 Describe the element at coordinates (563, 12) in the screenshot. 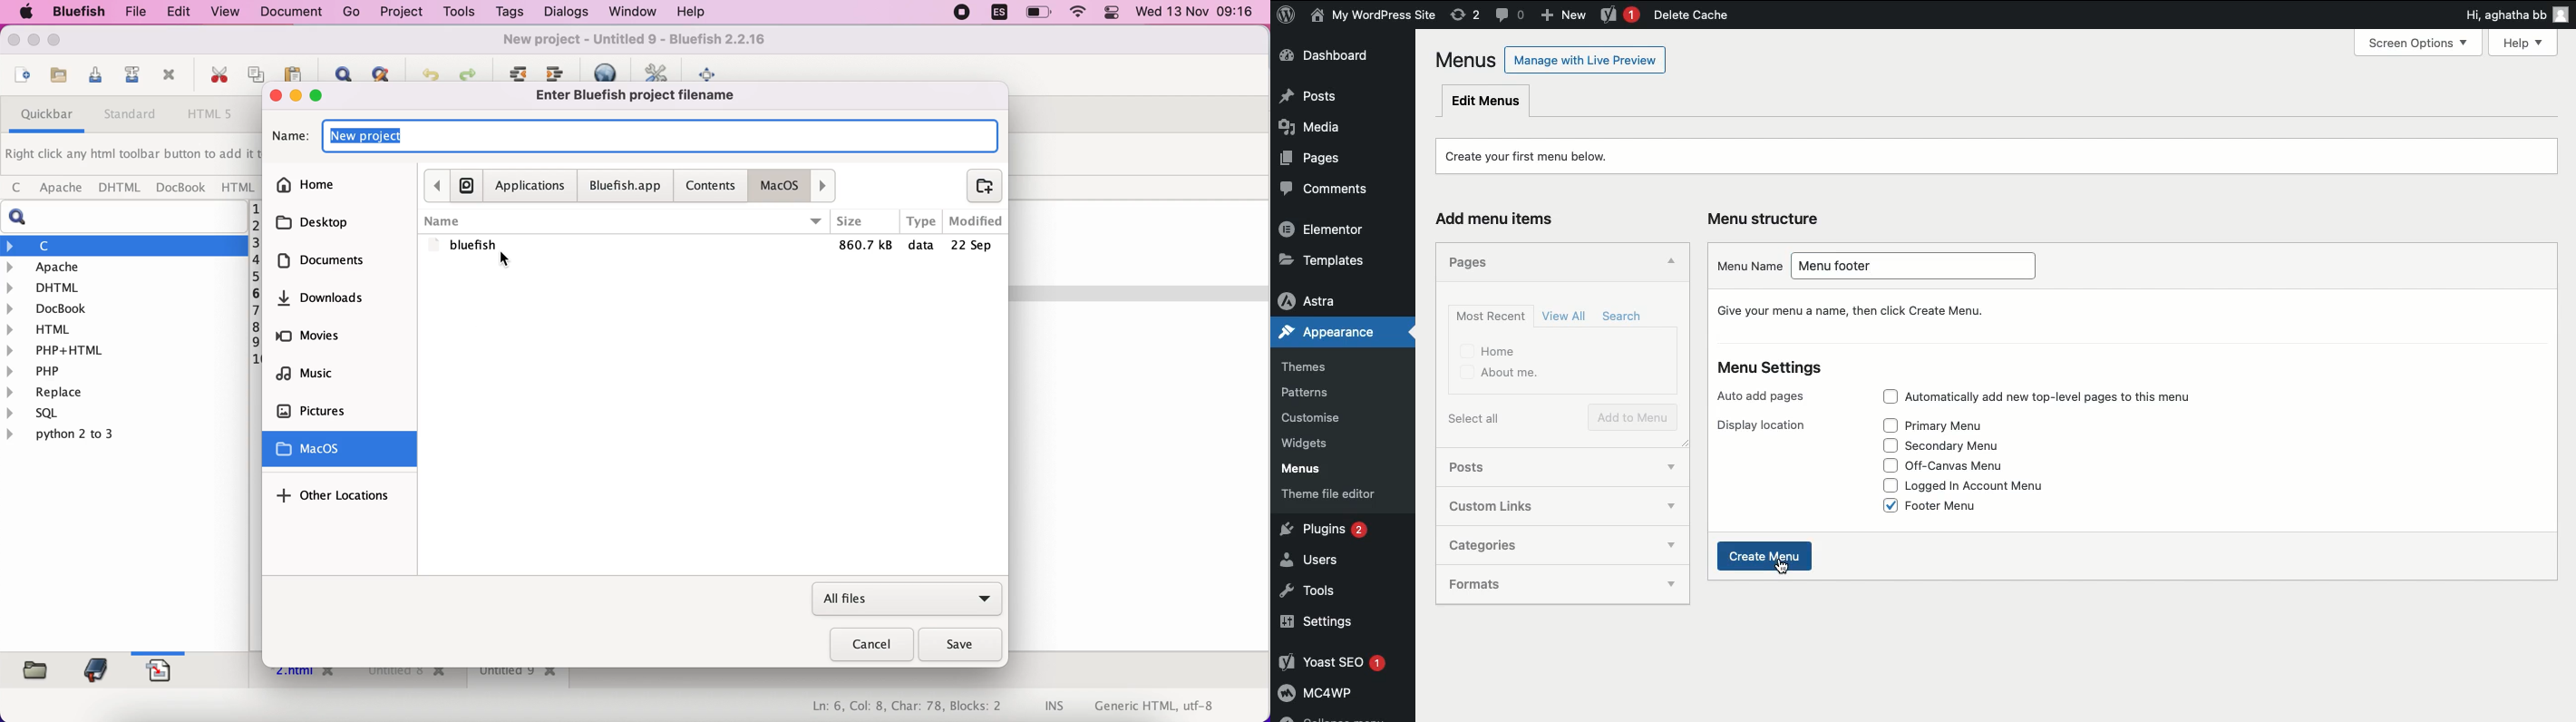

I see `dialogs` at that location.